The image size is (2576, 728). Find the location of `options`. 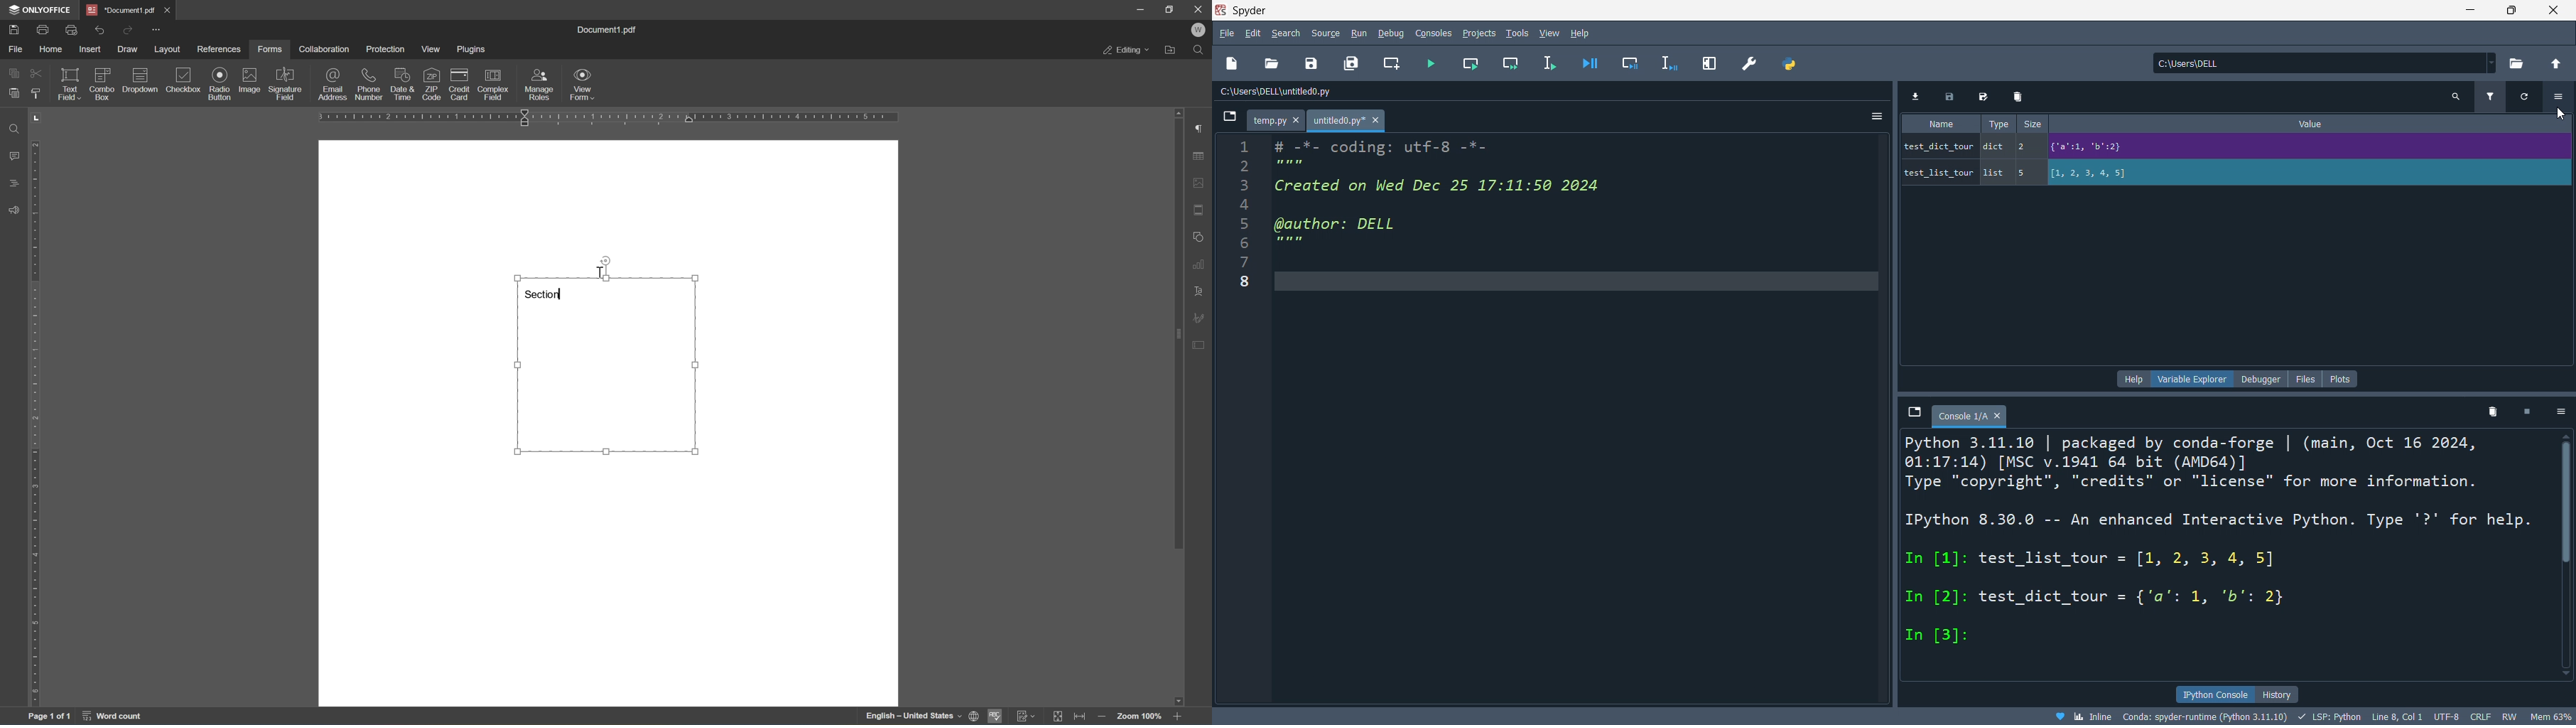

options is located at coordinates (2560, 411).